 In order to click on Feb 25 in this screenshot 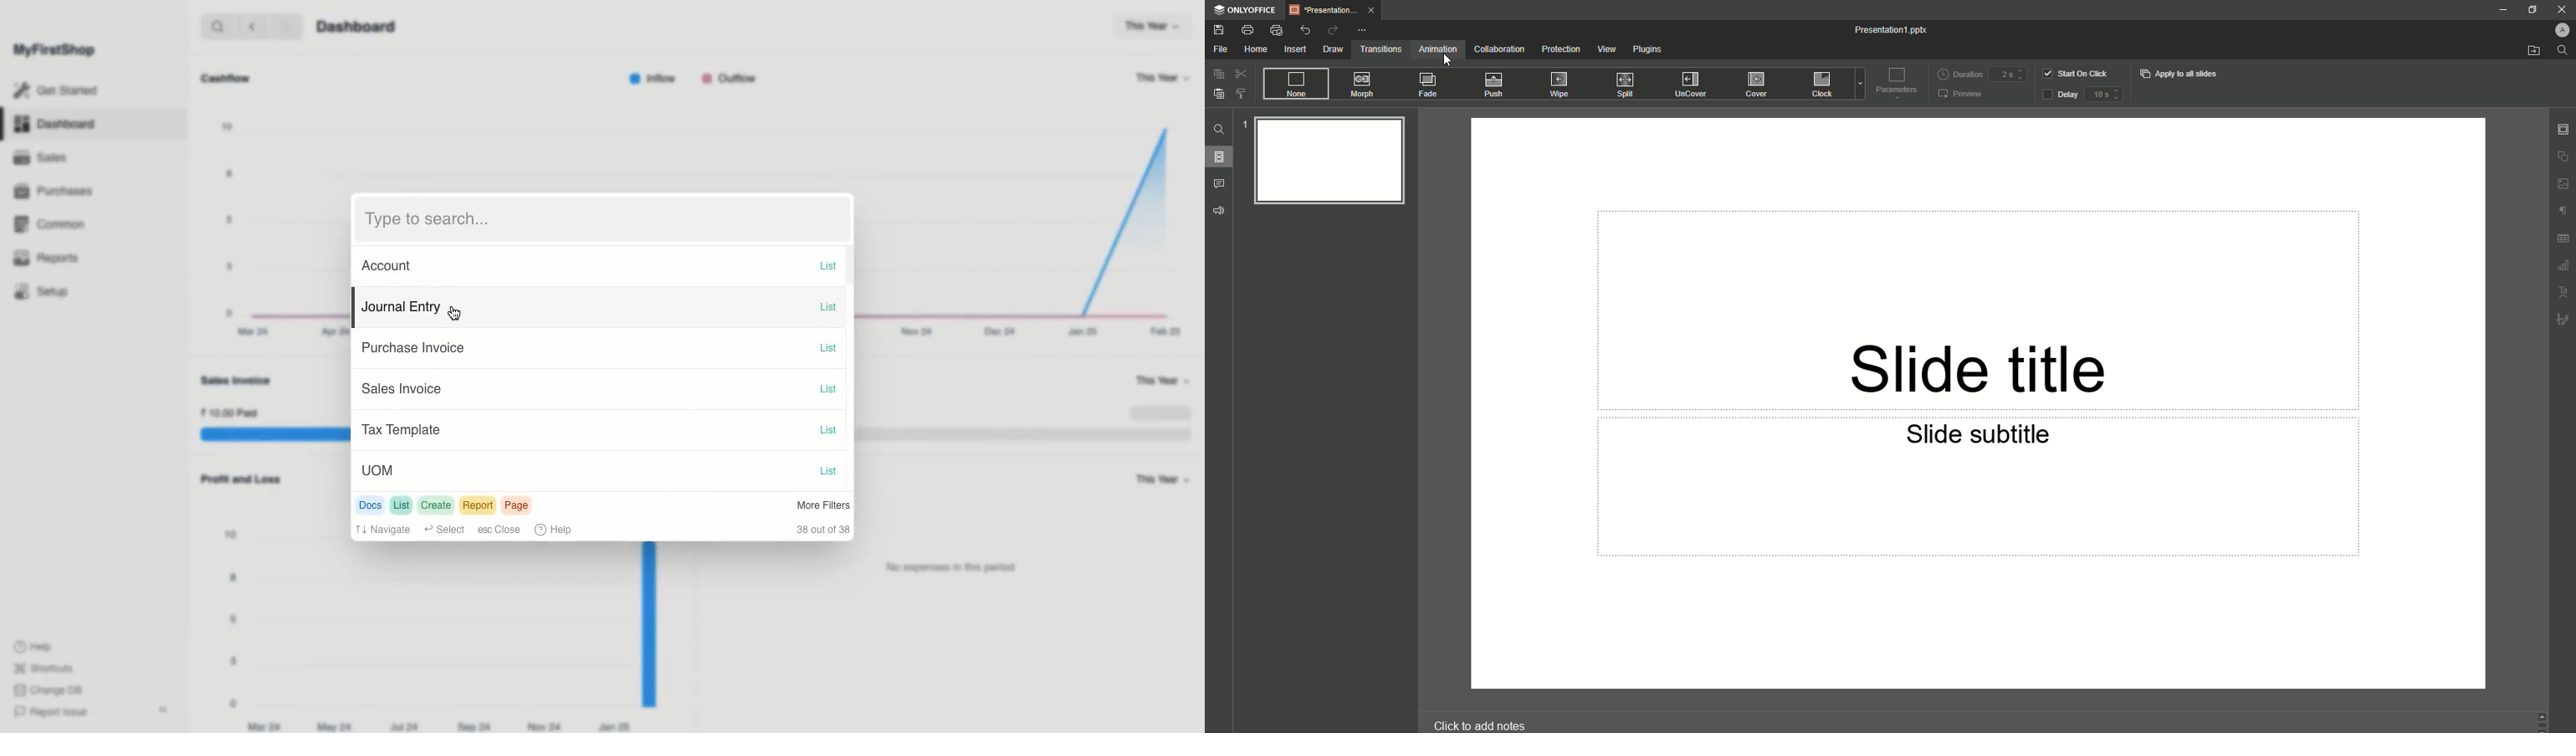, I will do `click(1165, 331)`.